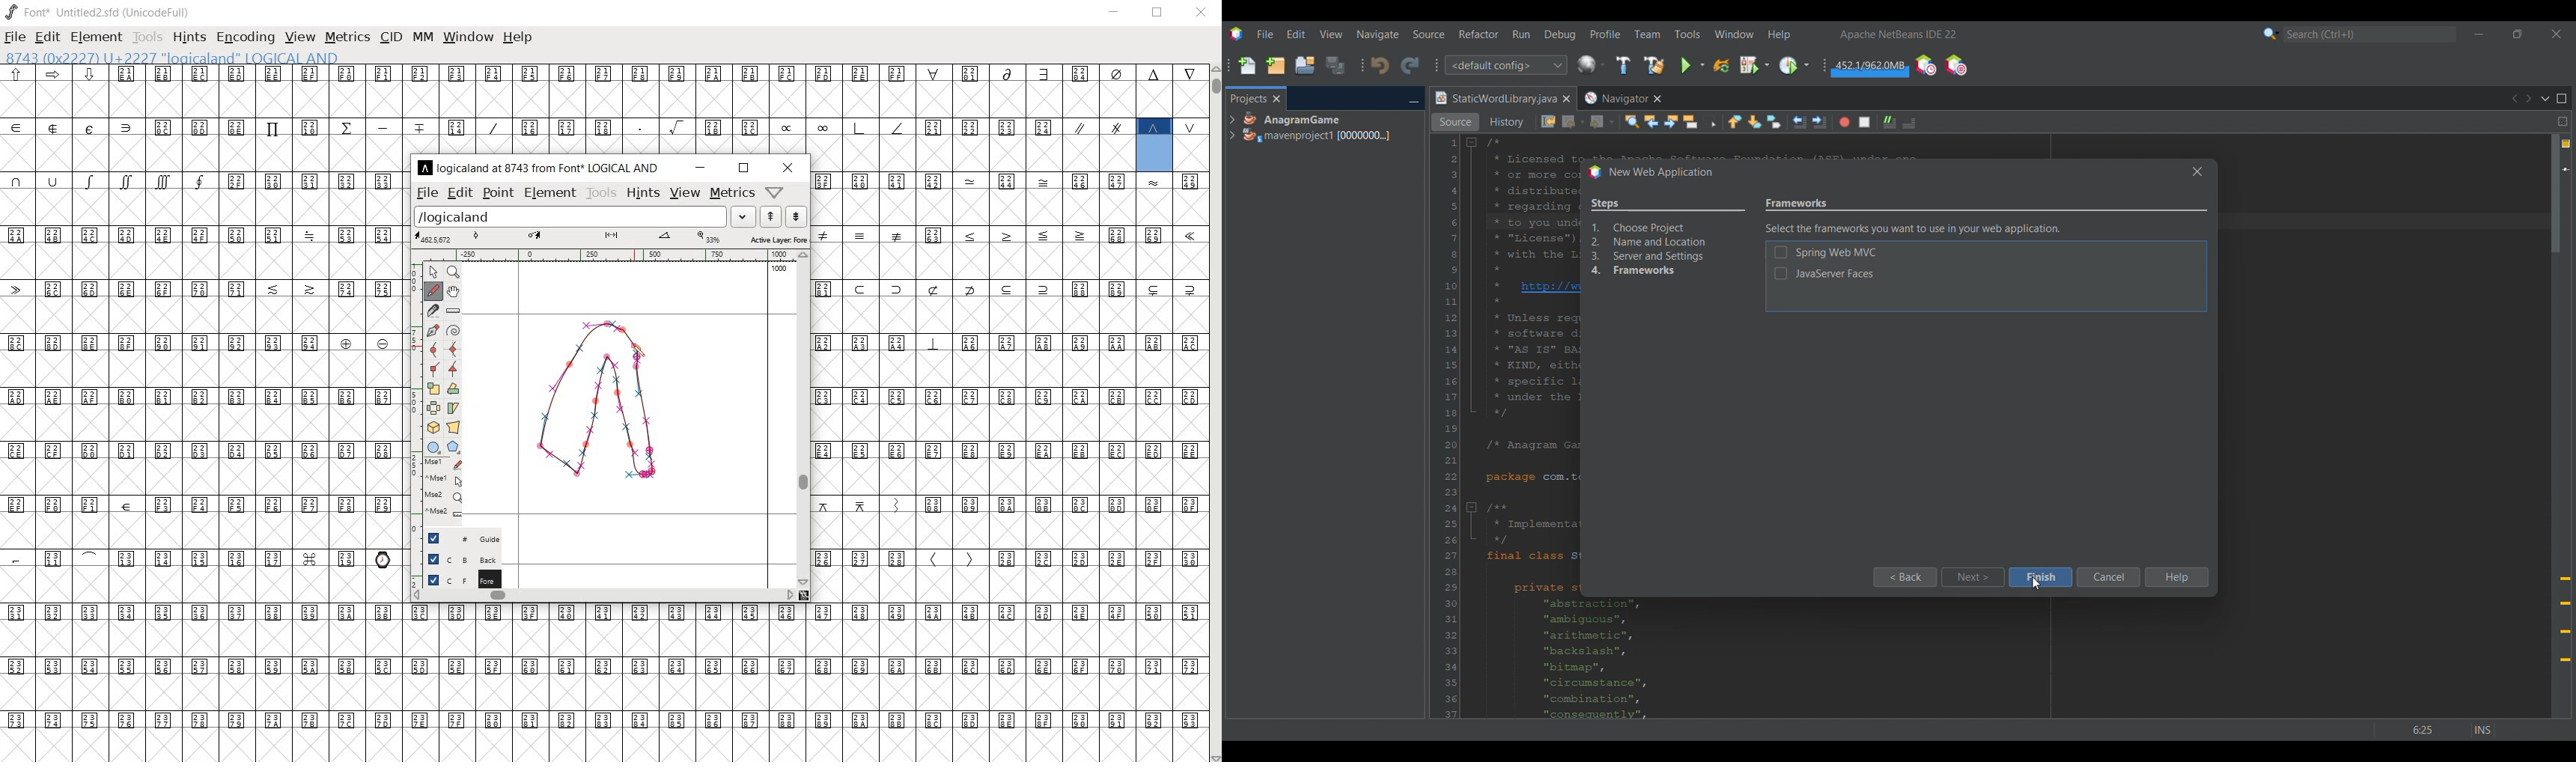  I want to click on edit, so click(46, 37).